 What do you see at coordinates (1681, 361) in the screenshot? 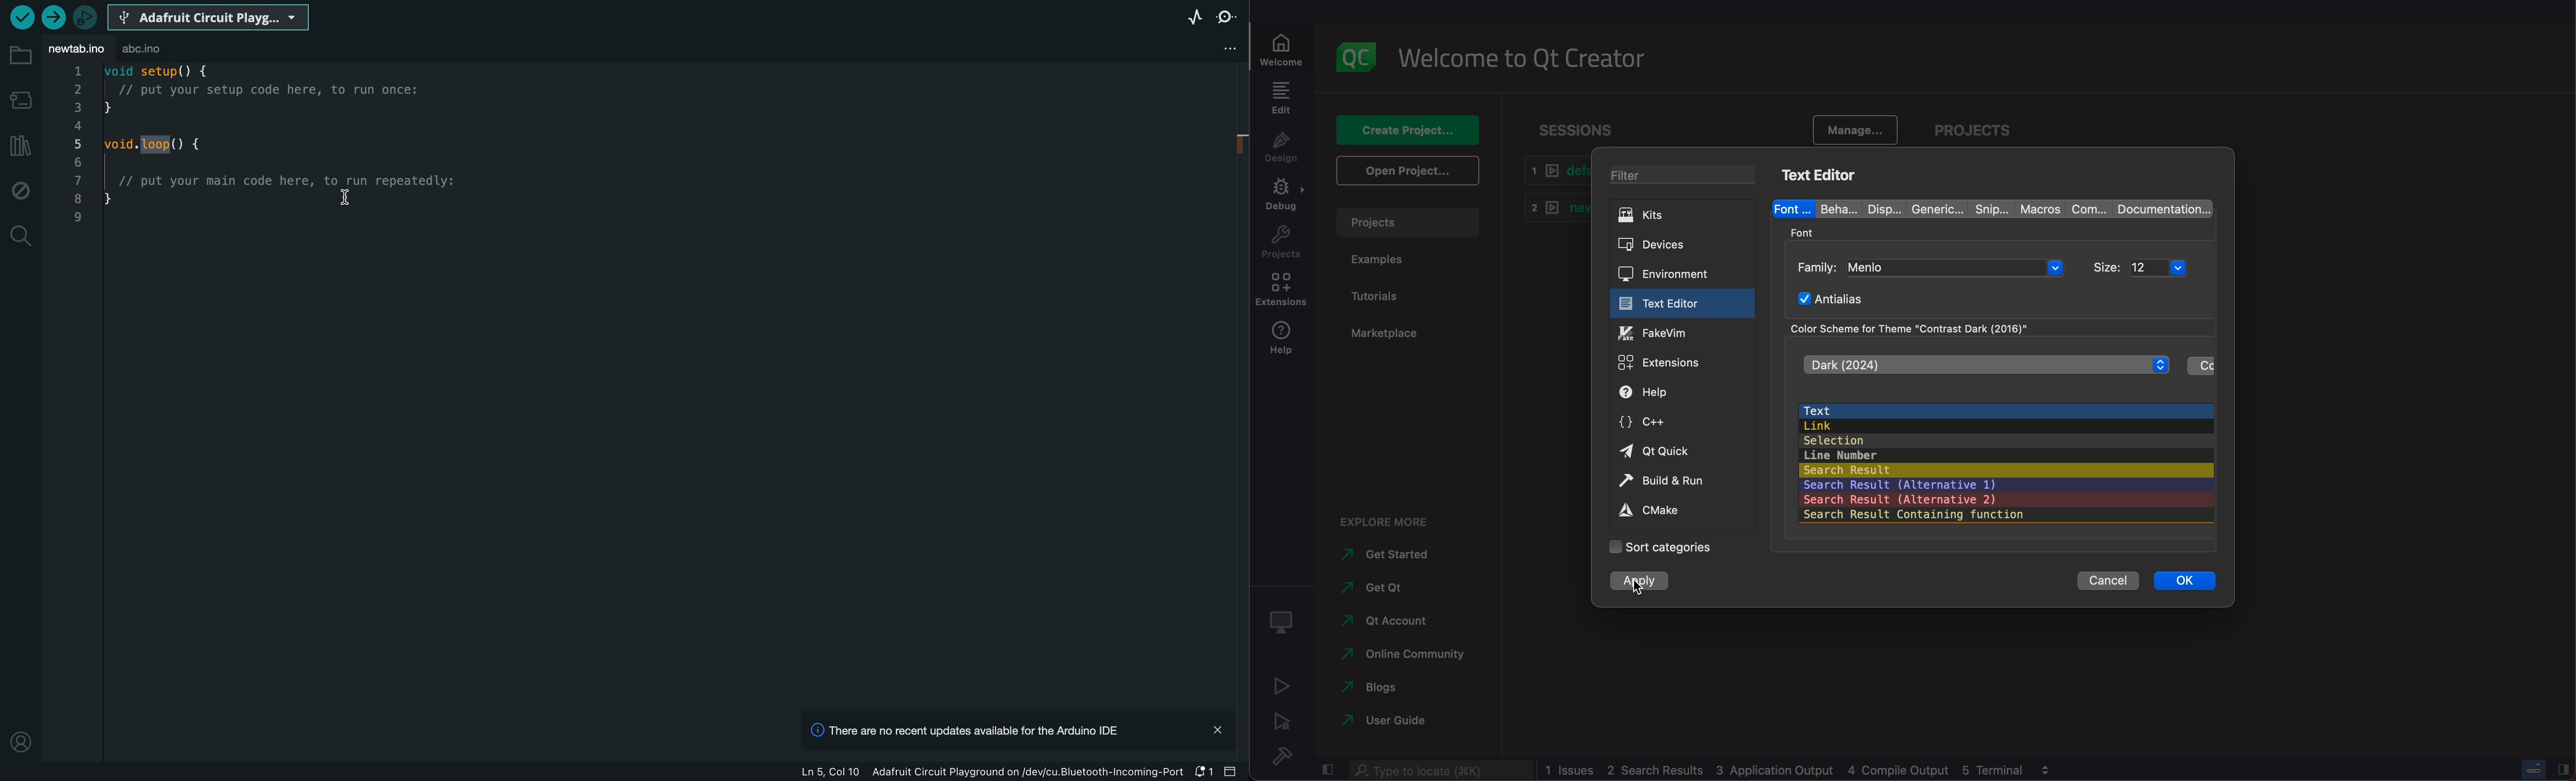
I see `extensions` at bounding box center [1681, 361].